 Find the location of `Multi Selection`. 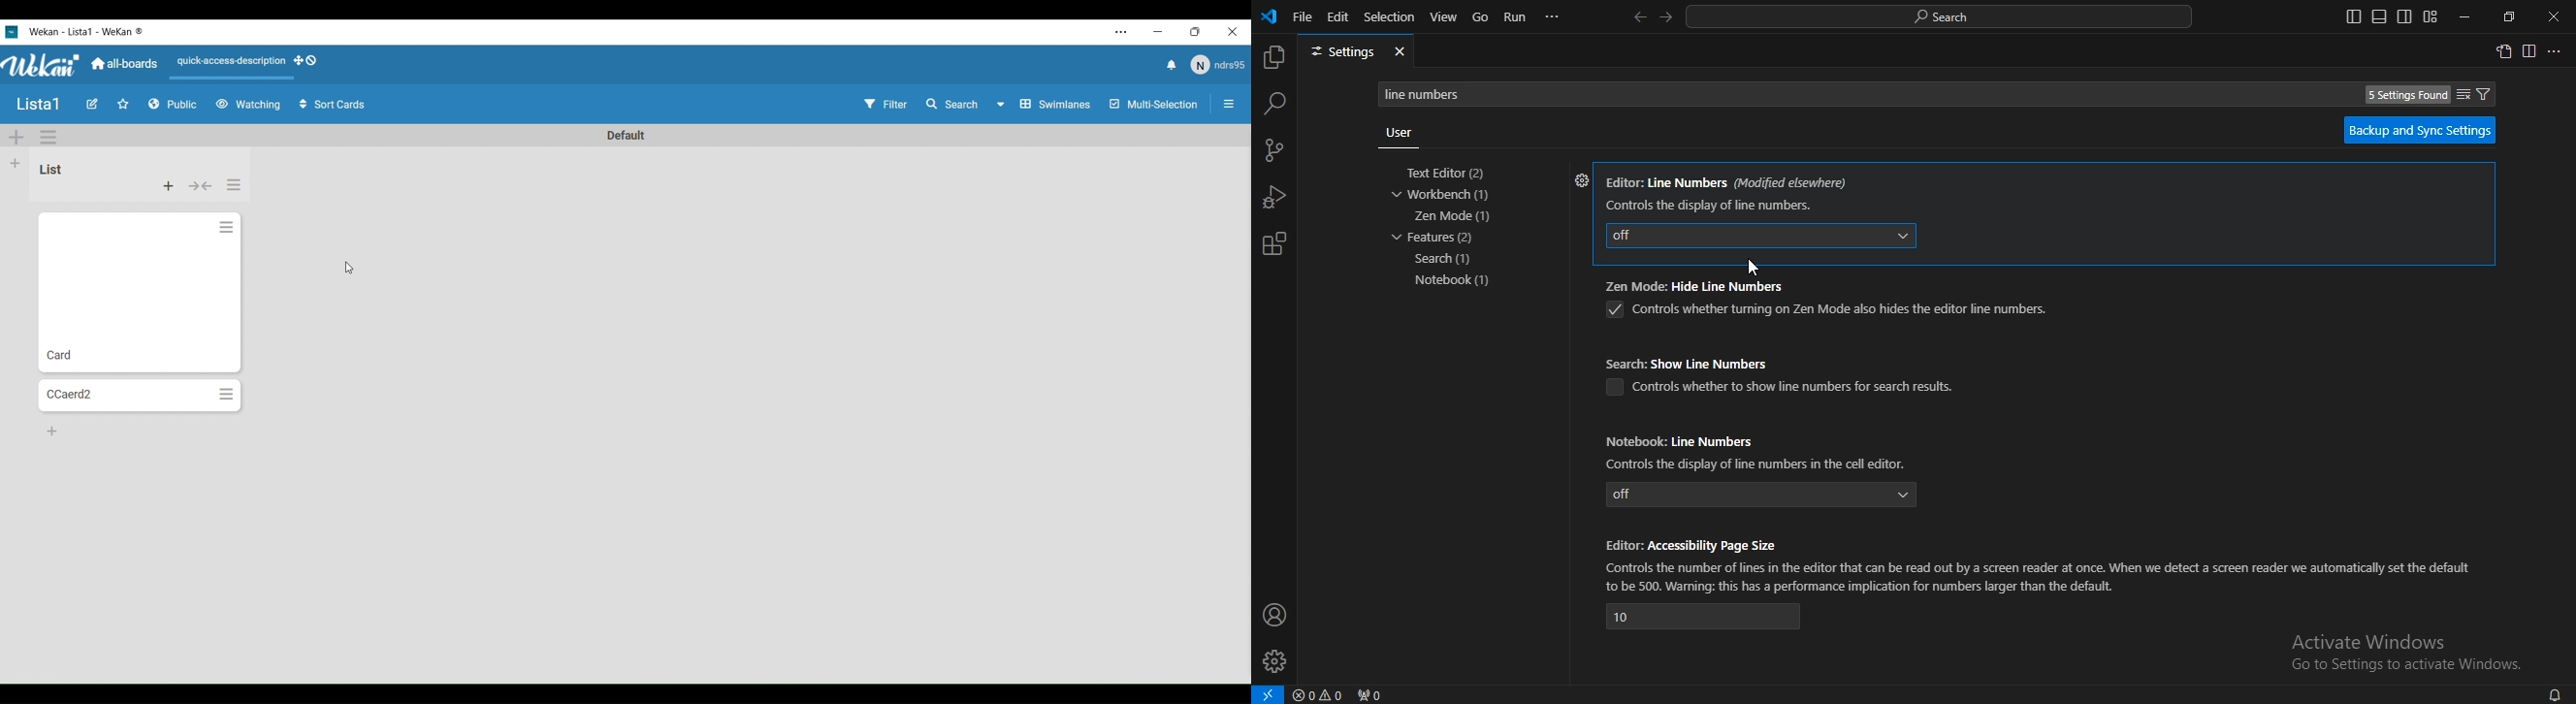

Multi Selection is located at coordinates (1153, 105).